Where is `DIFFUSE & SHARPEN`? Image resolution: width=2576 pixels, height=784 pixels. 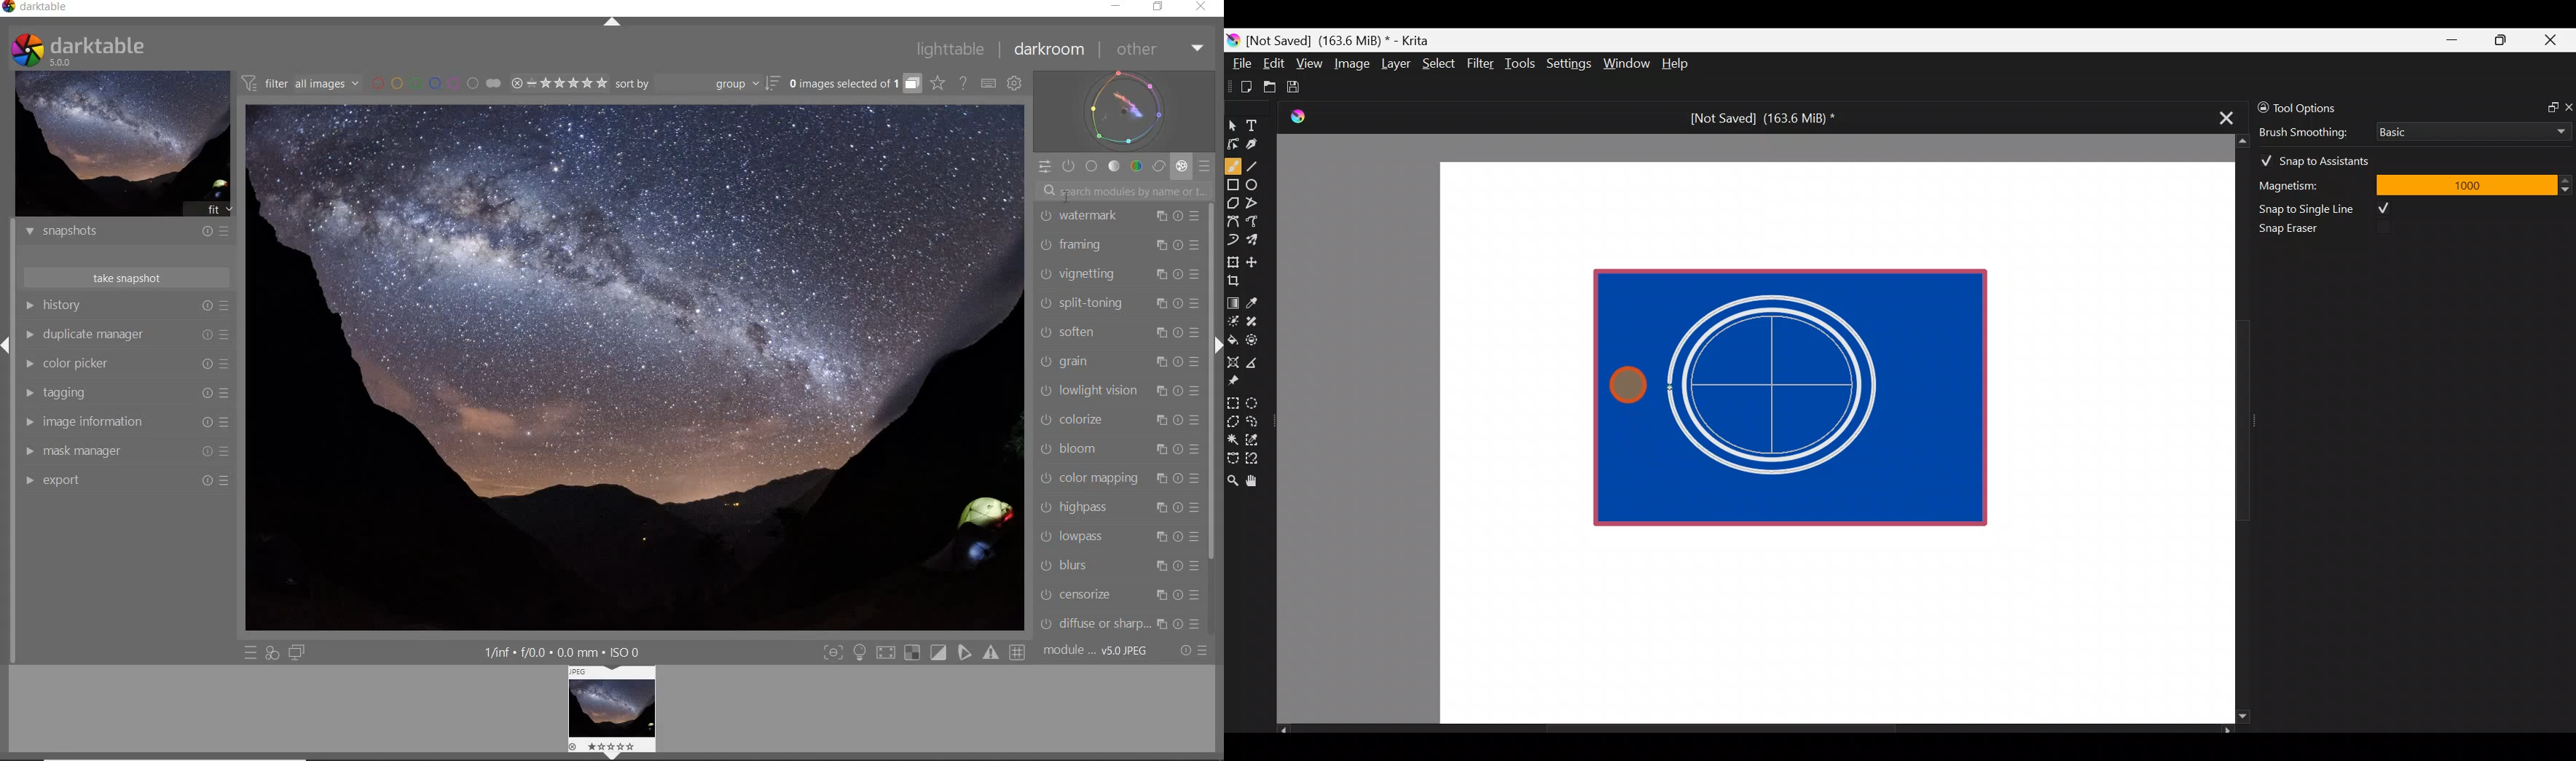 DIFFUSE & SHARPEN is located at coordinates (1091, 623).